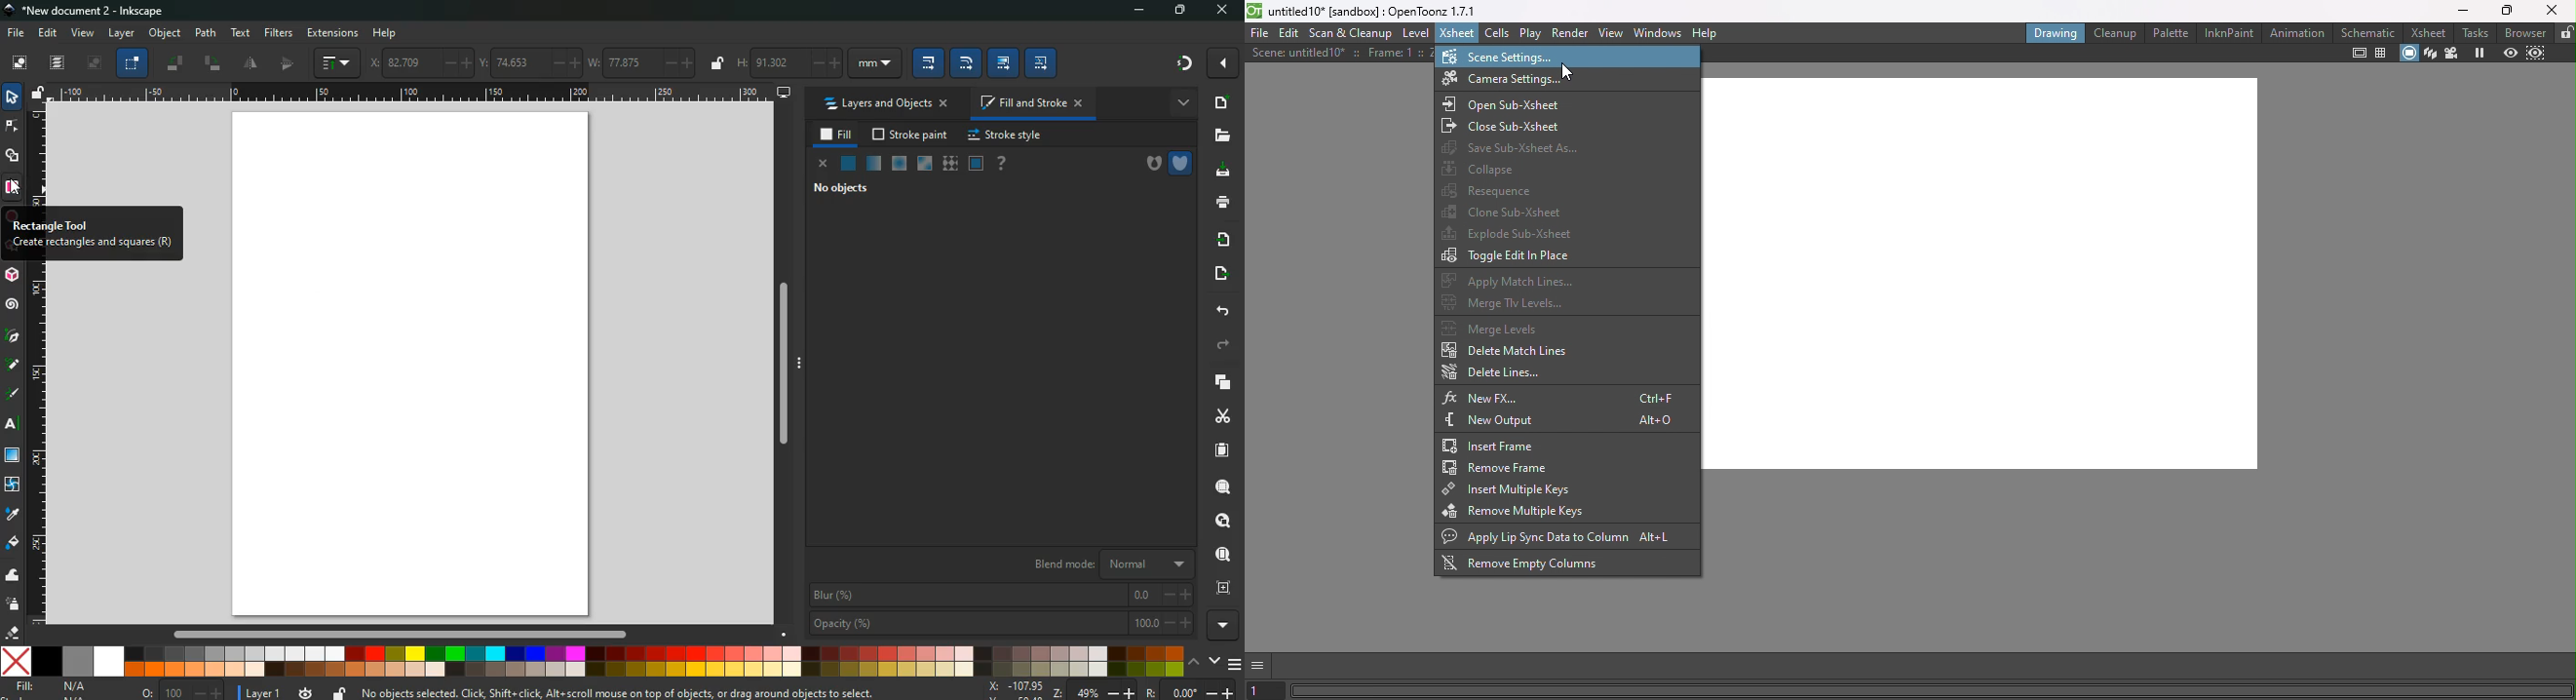  I want to click on close, so click(1224, 11).